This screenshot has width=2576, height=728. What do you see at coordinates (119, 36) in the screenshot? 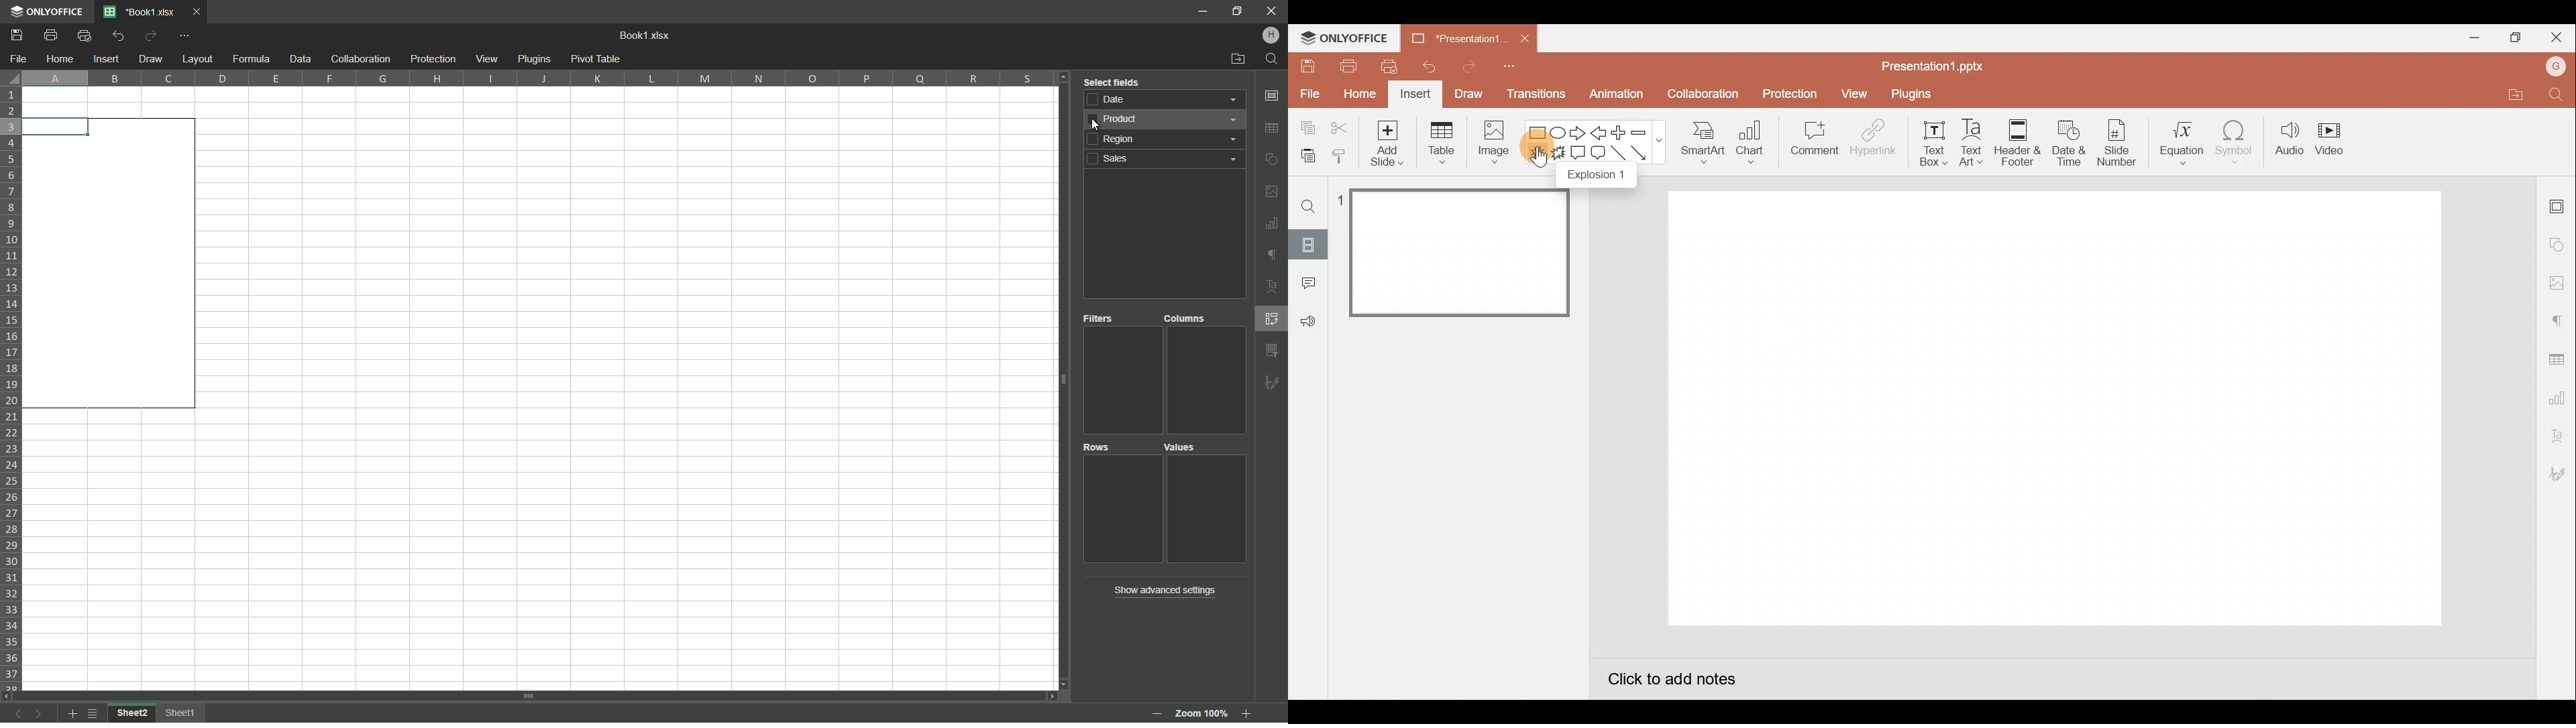
I see `Undo` at bounding box center [119, 36].